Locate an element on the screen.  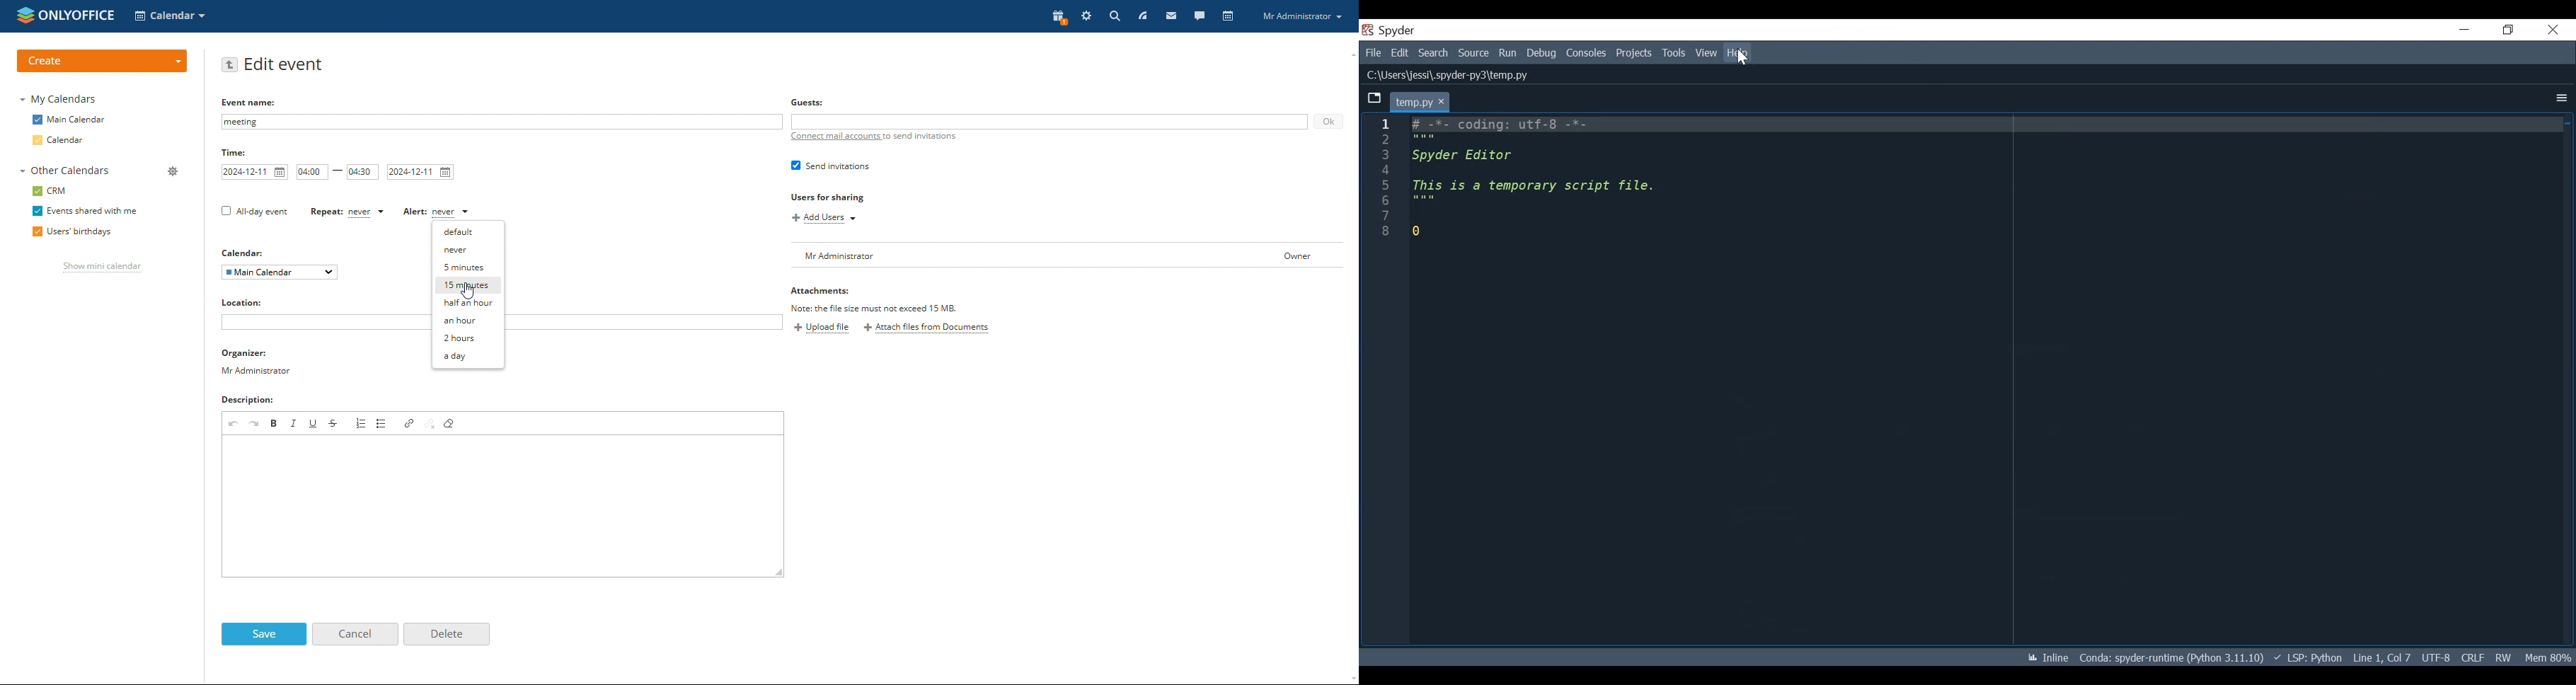
Cursor is located at coordinates (1742, 56).